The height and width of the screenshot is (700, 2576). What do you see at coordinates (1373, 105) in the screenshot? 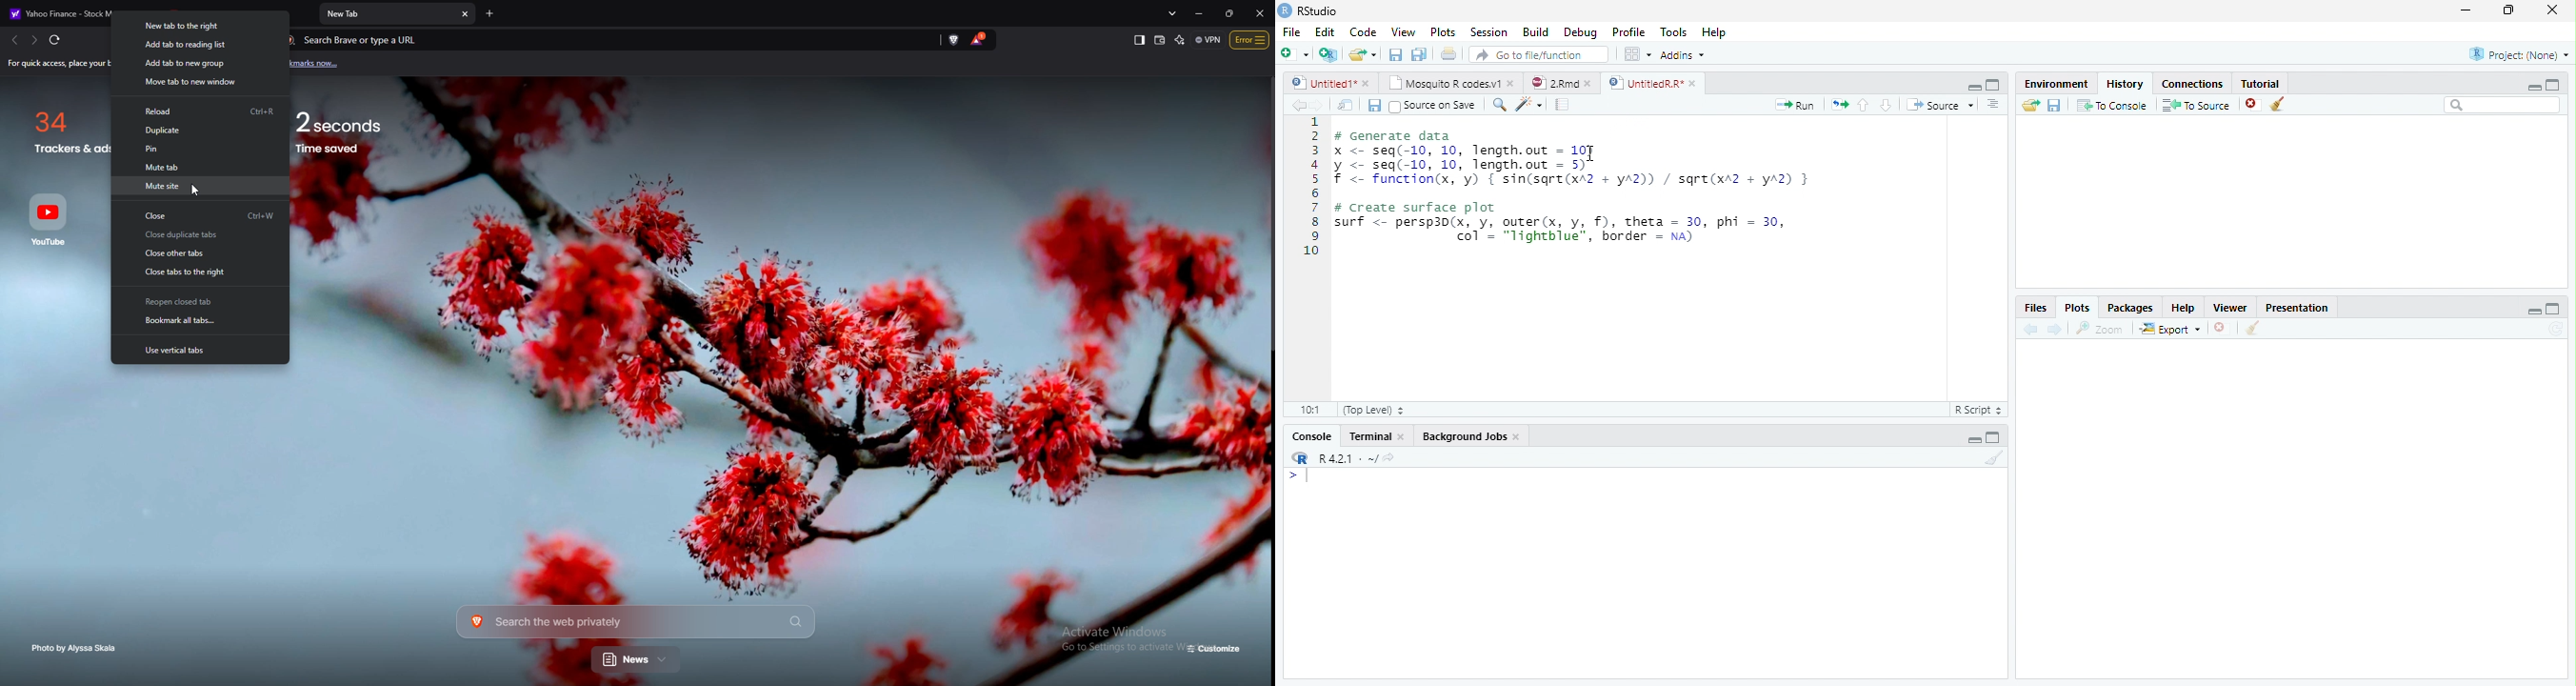
I see `Save current document` at bounding box center [1373, 105].